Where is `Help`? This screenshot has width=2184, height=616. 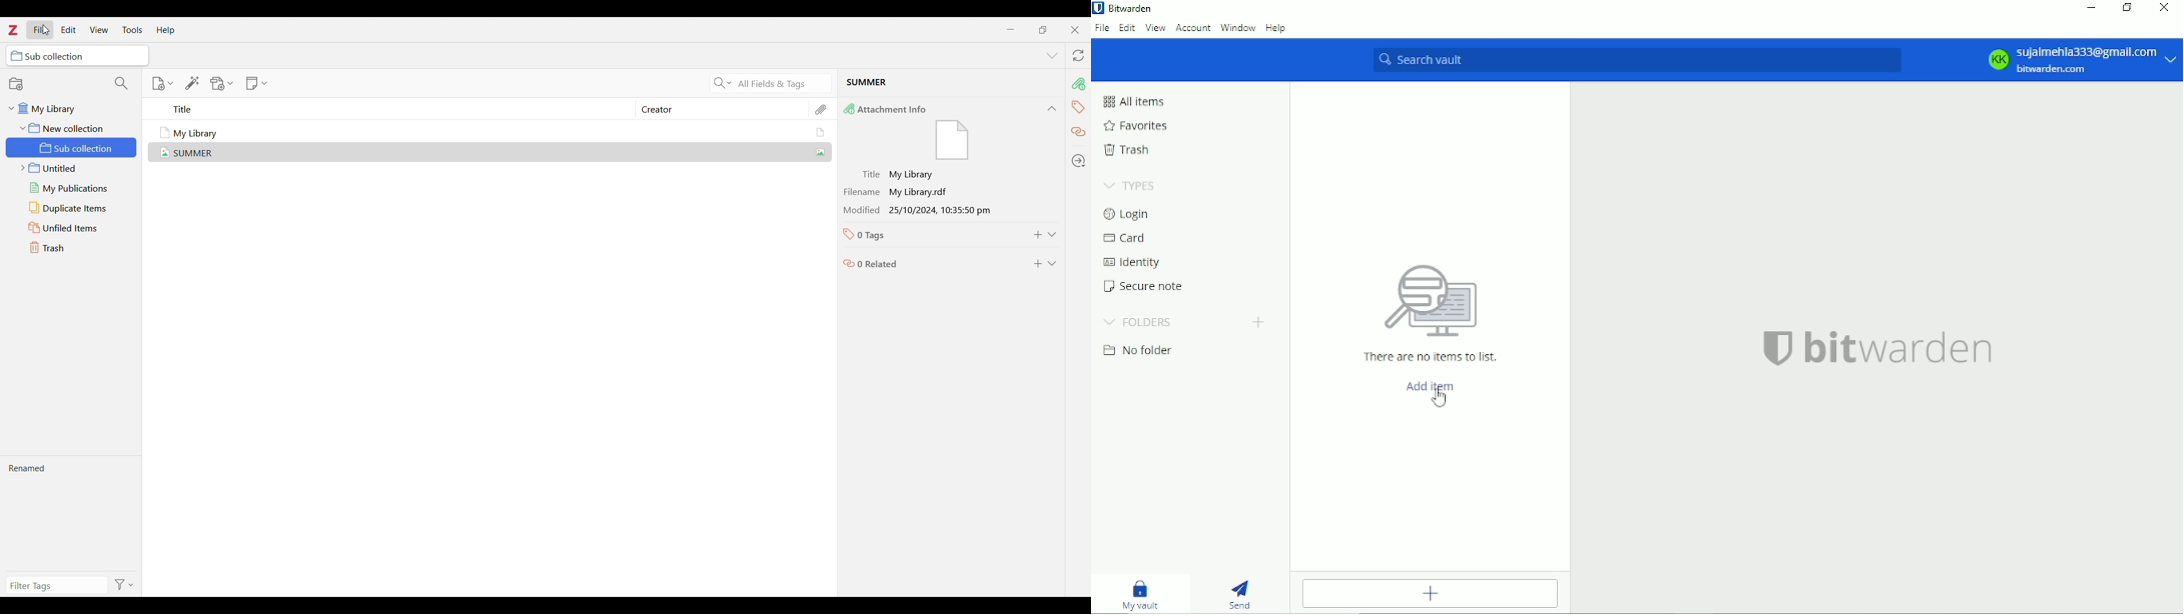 Help is located at coordinates (1278, 28).